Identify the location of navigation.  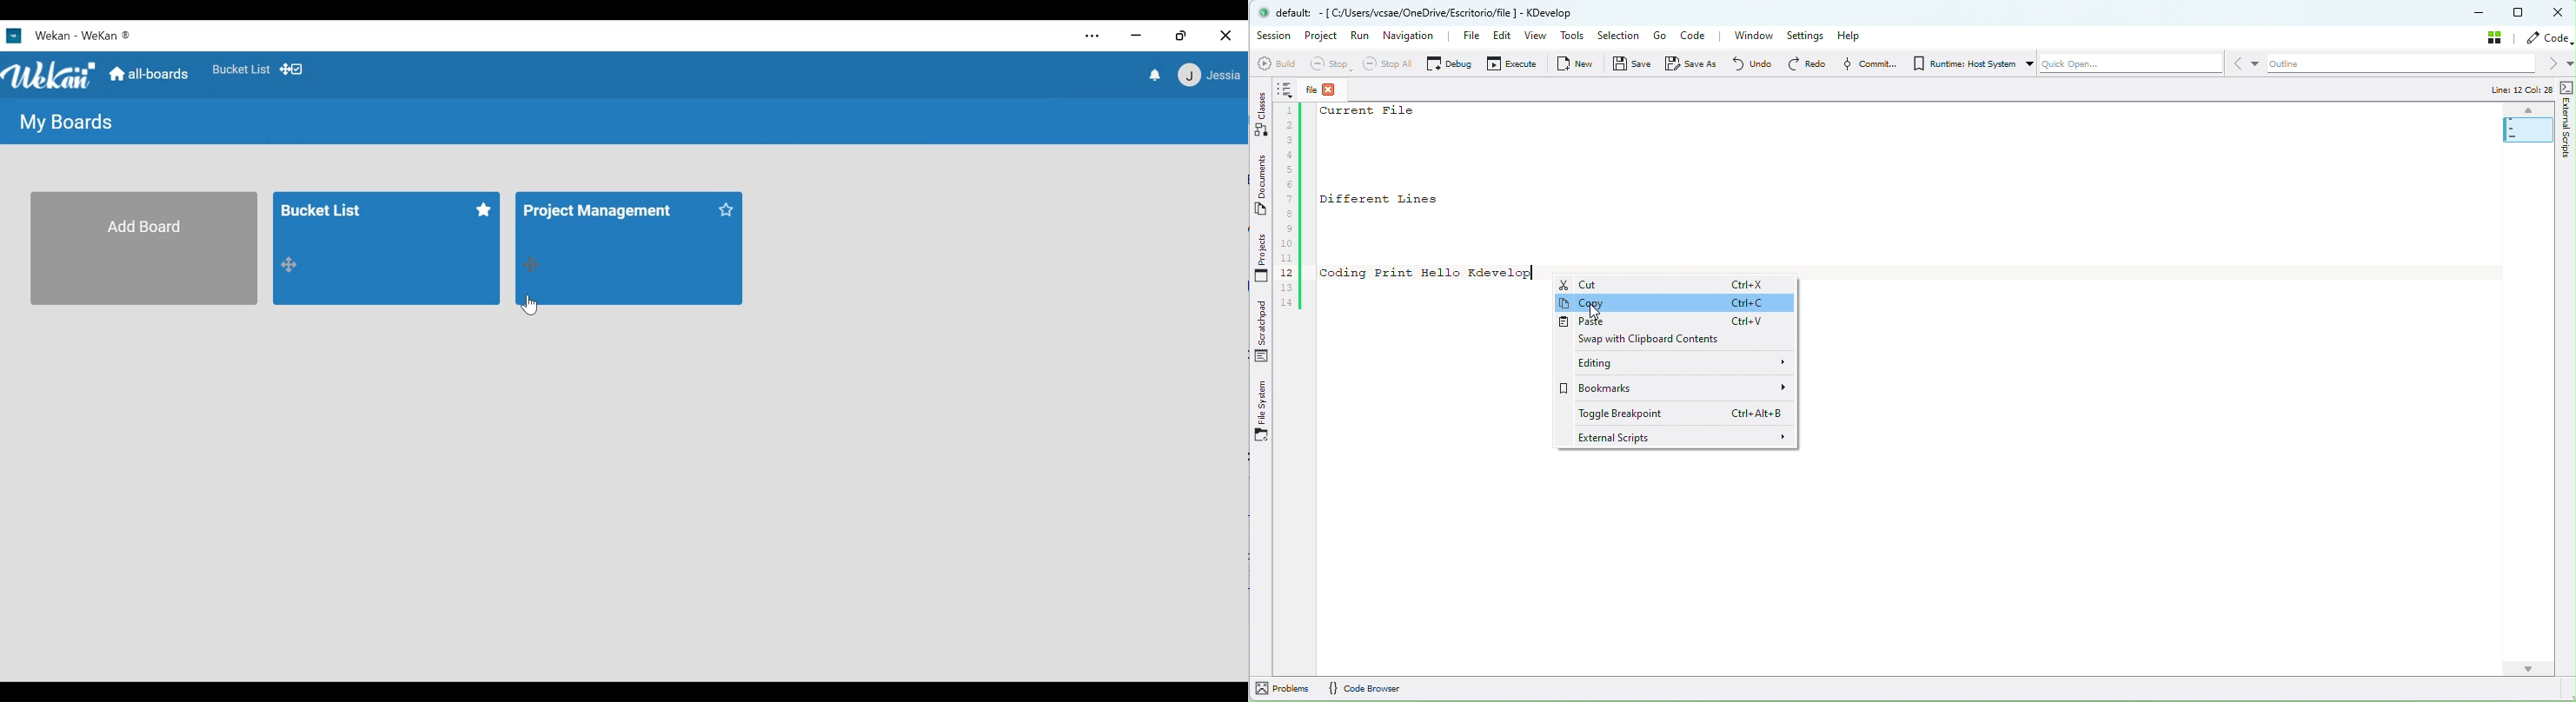
(1411, 35).